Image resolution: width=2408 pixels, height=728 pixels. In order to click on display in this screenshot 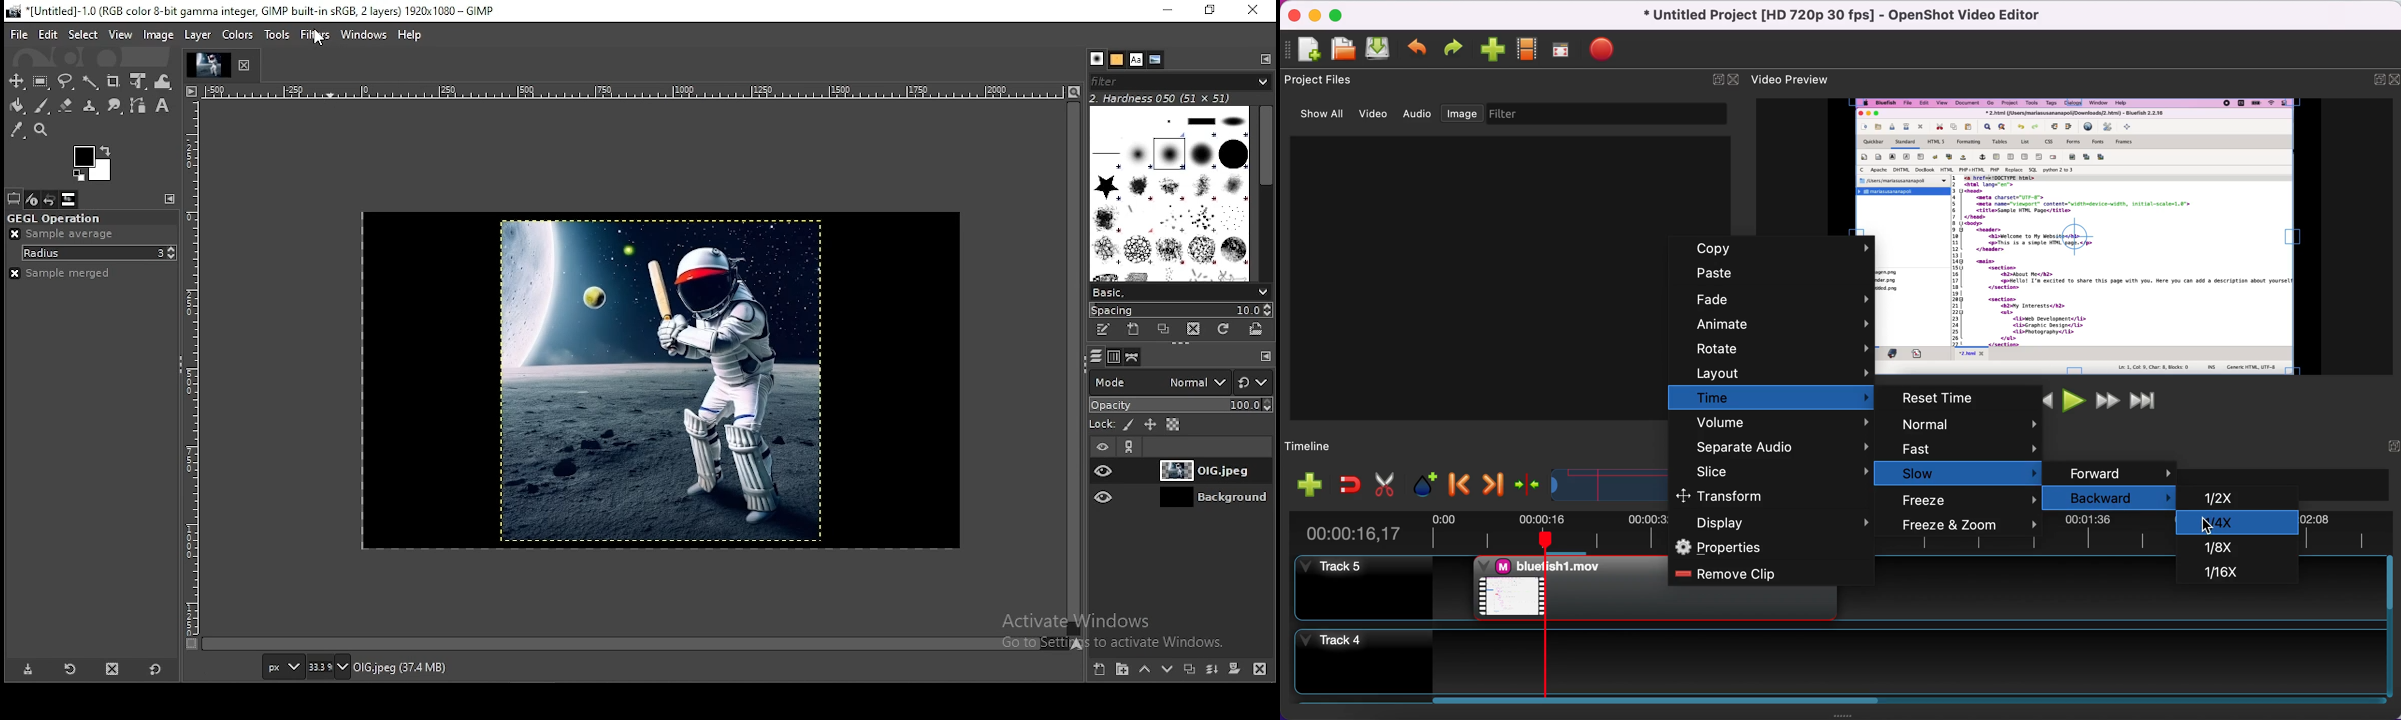, I will do `click(1771, 521)`.